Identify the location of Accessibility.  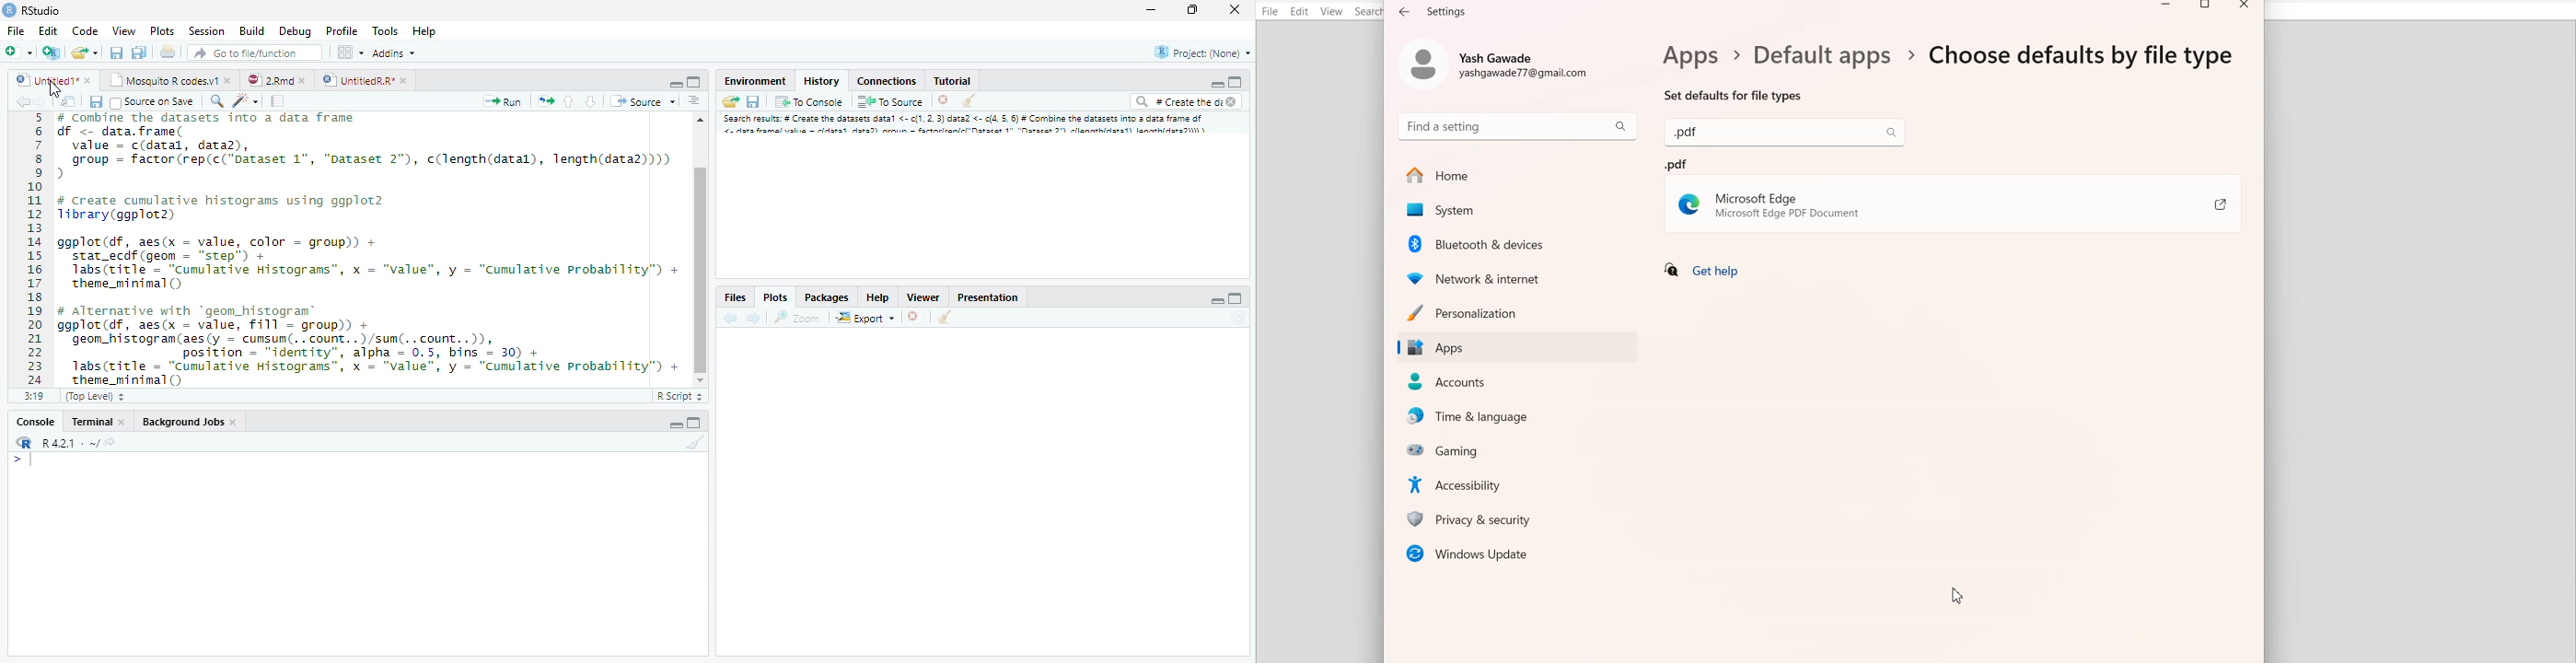
(1521, 483).